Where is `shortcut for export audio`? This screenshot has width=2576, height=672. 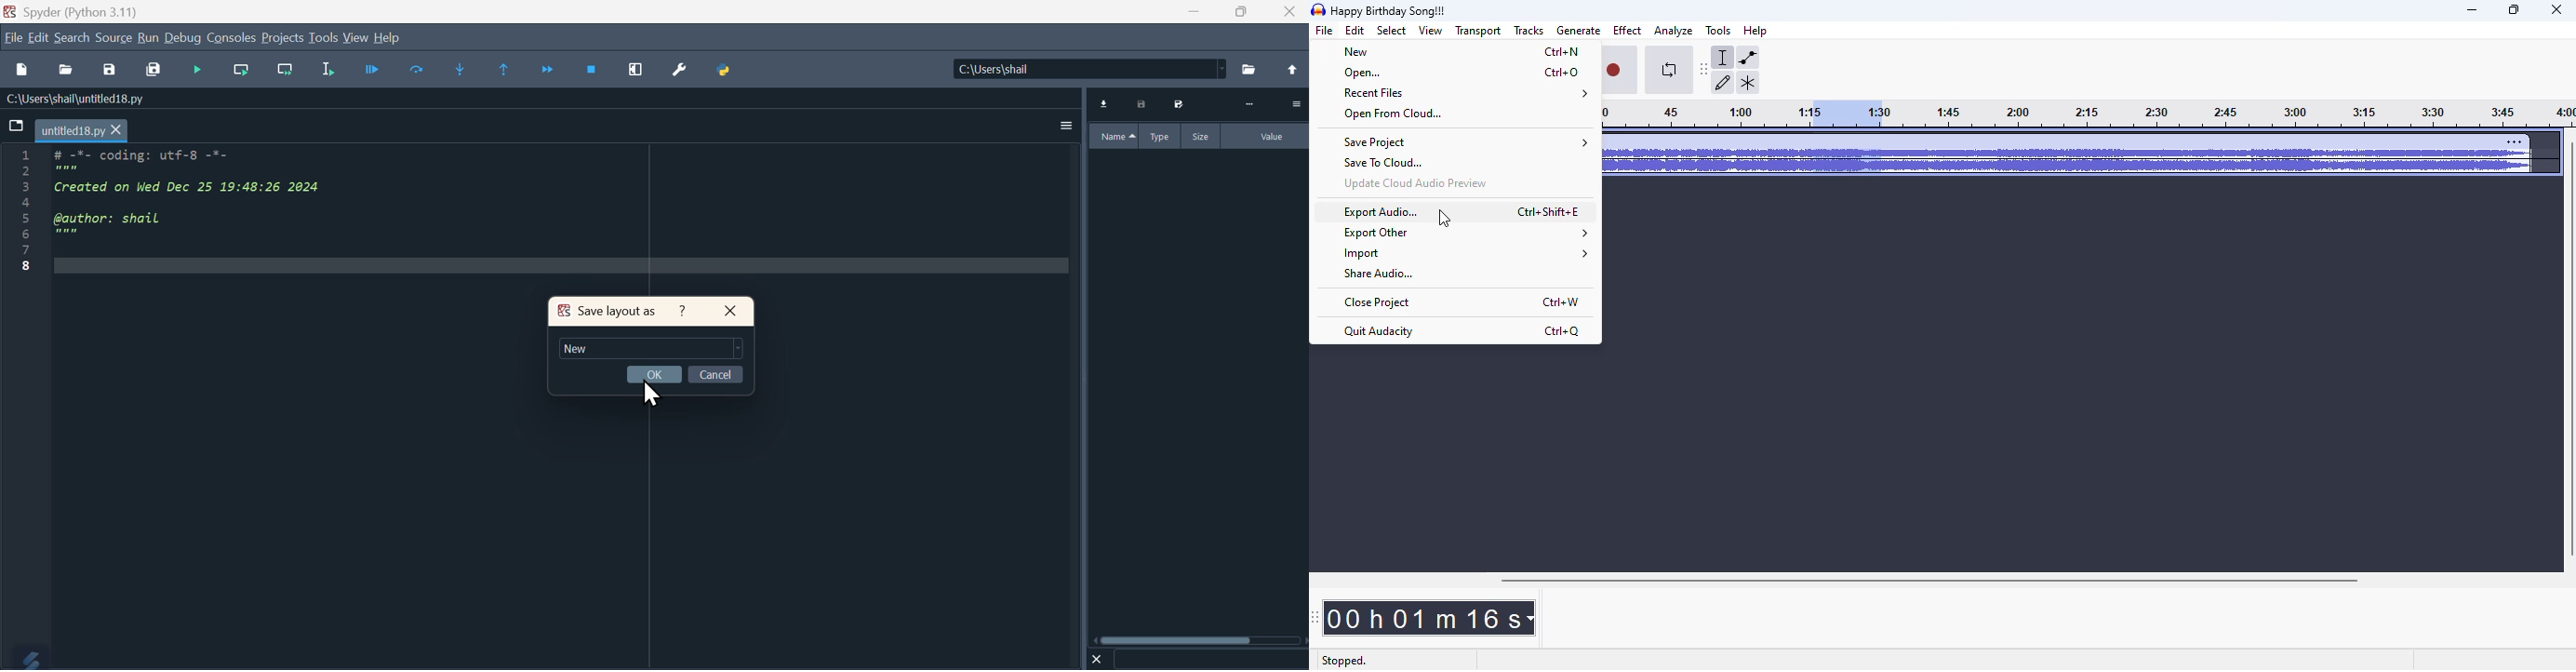
shortcut for export audio is located at coordinates (1549, 212).